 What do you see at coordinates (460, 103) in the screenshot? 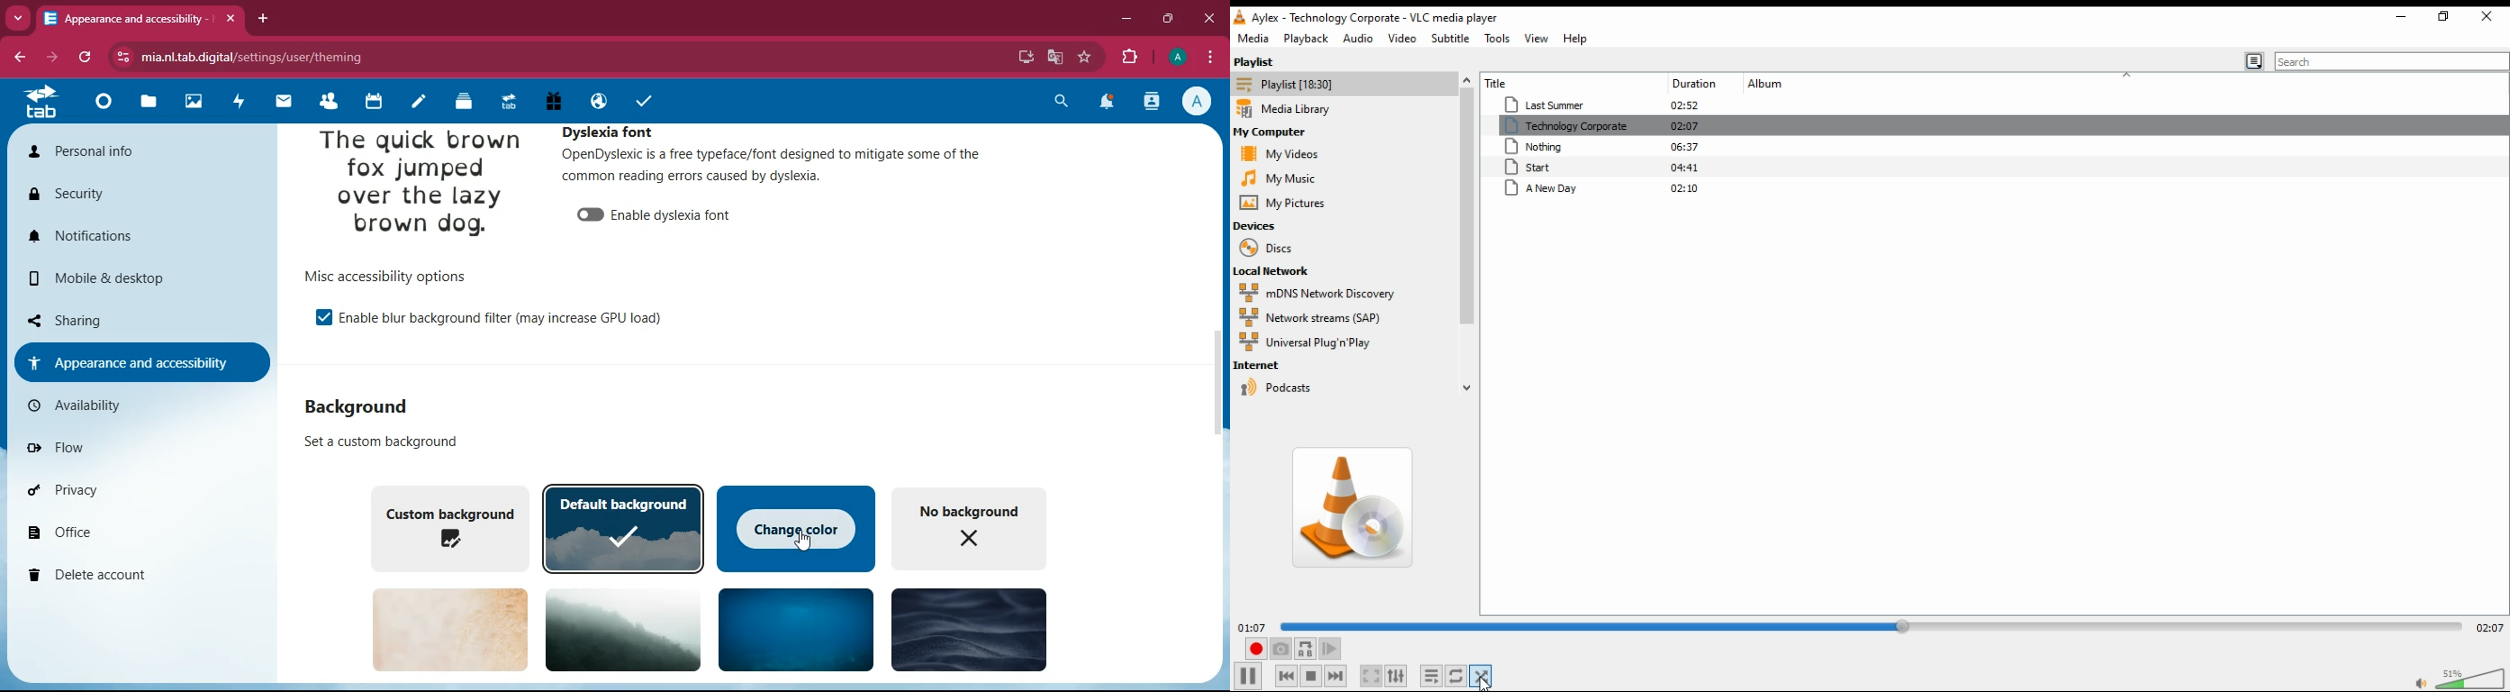
I see `layers` at bounding box center [460, 103].